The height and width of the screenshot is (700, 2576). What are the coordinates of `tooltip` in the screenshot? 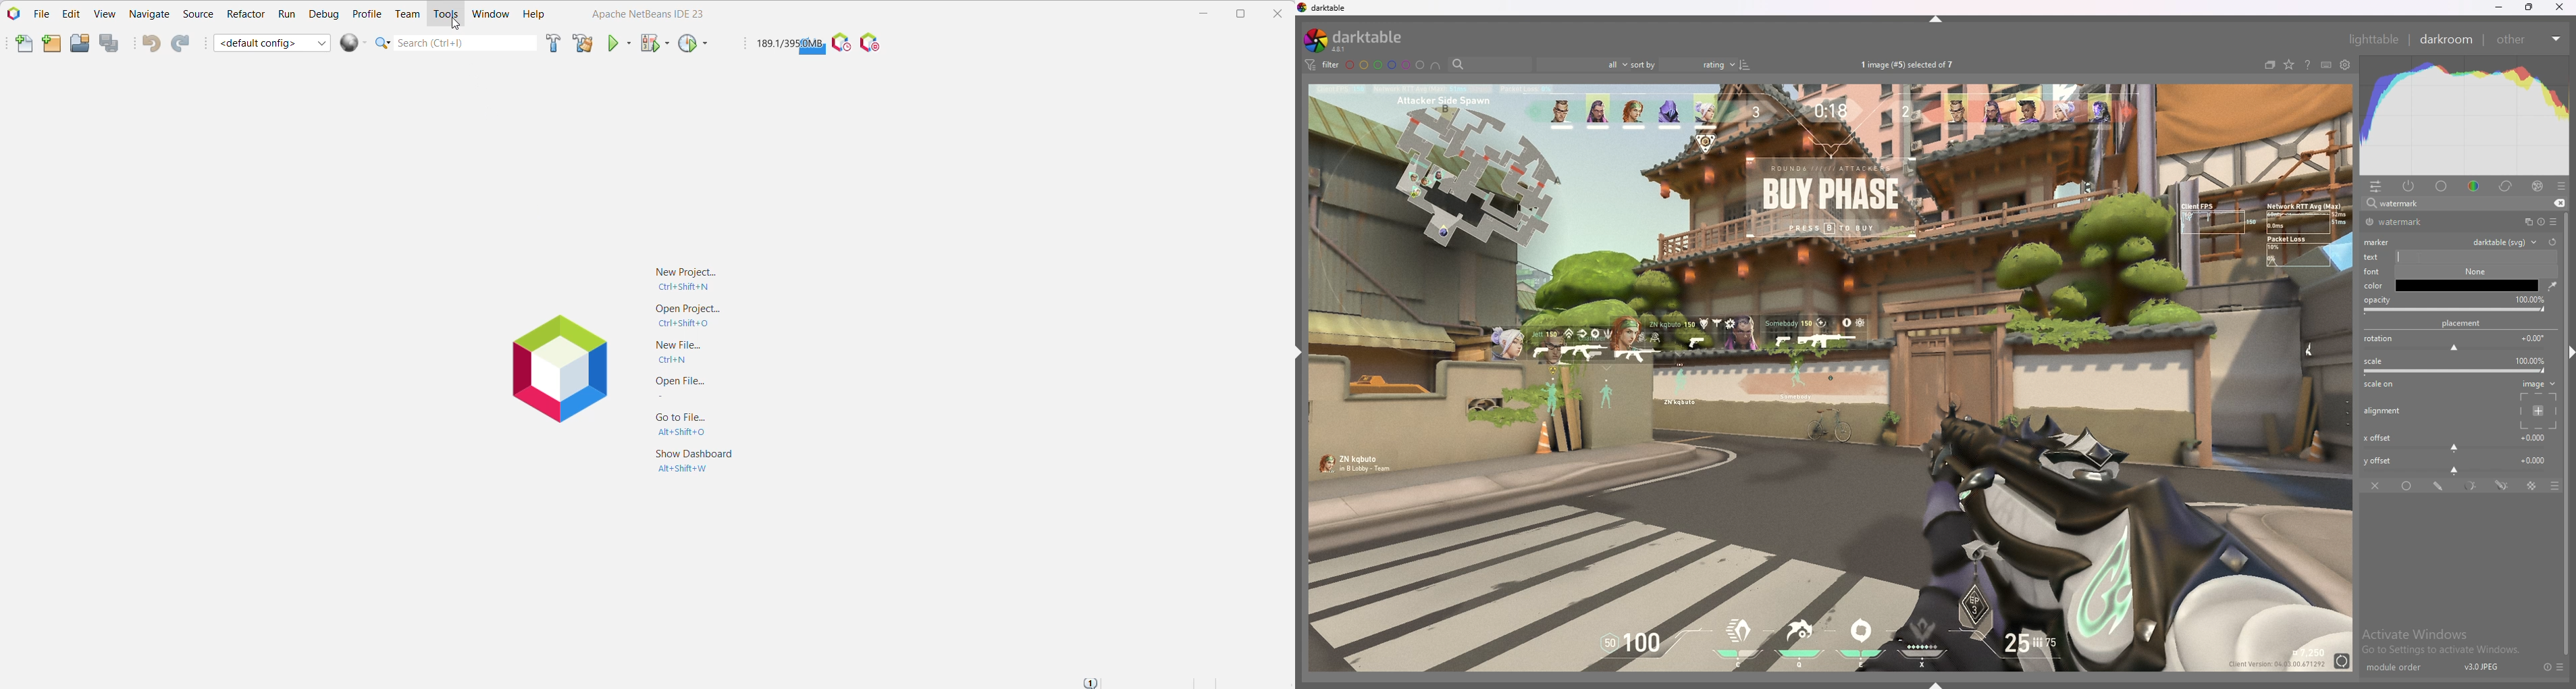 It's located at (2440, 278).